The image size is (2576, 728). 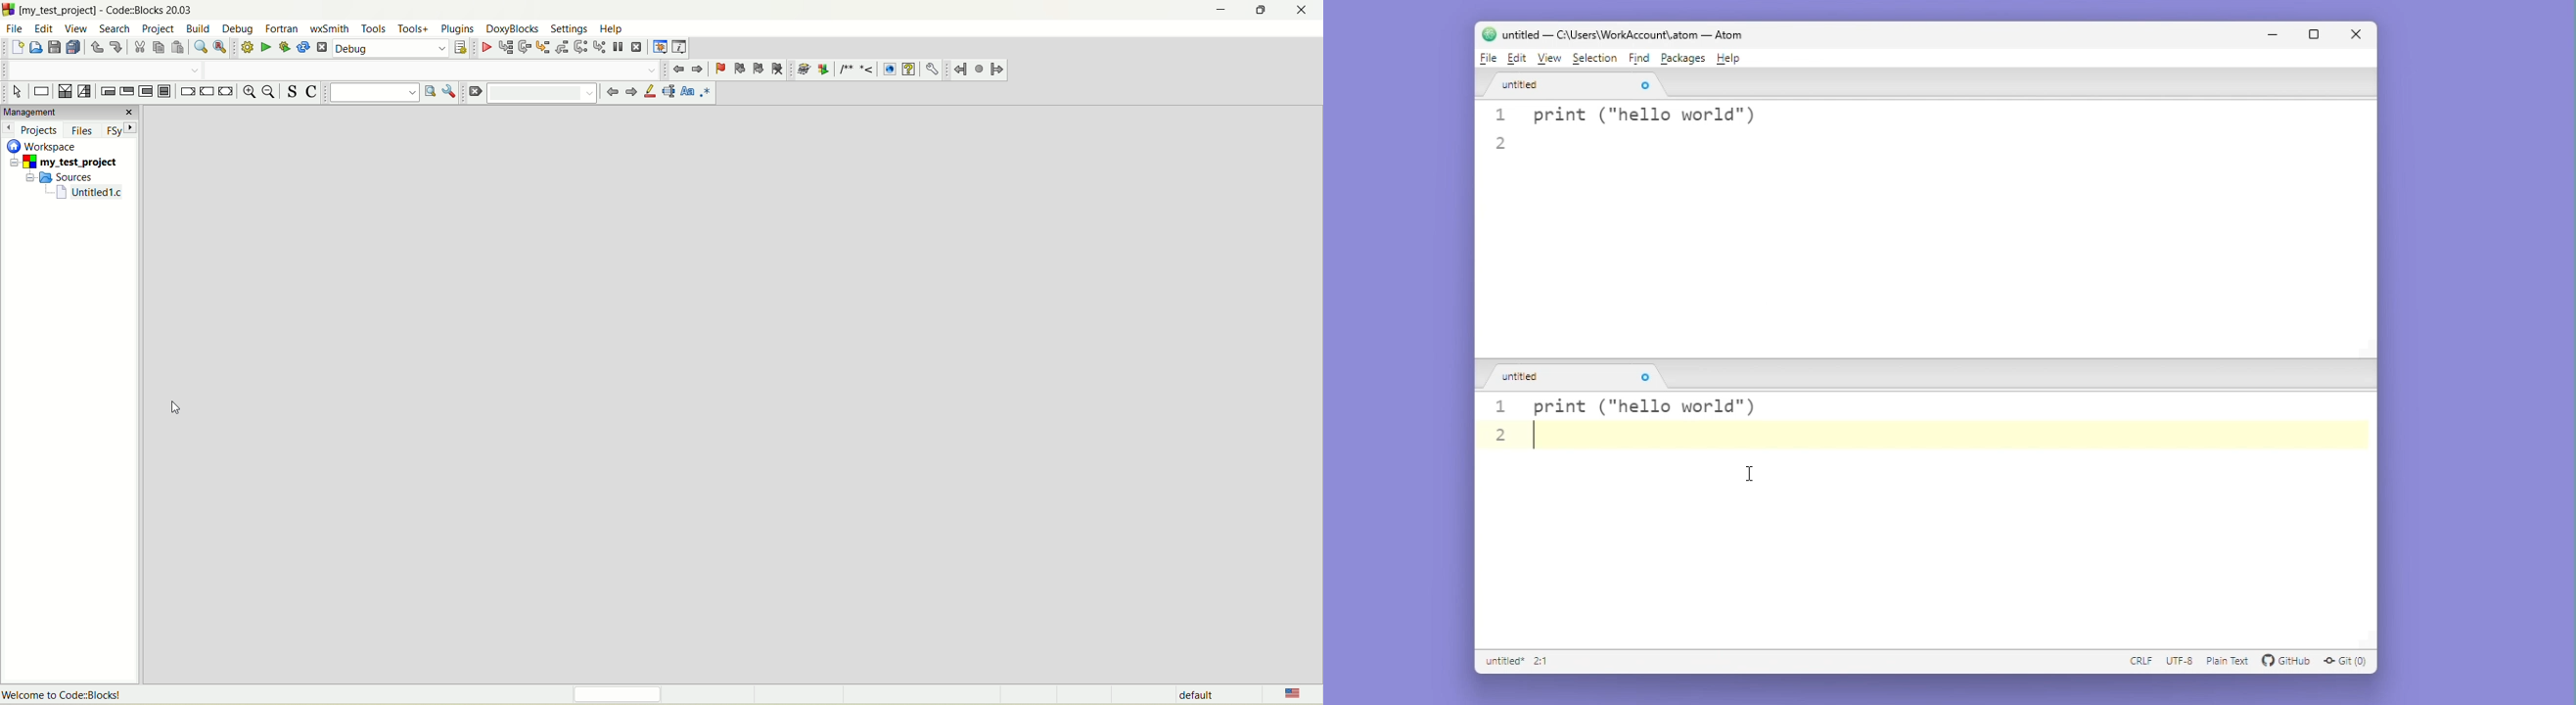 I want to click on edit, so click(x=45, y=29).